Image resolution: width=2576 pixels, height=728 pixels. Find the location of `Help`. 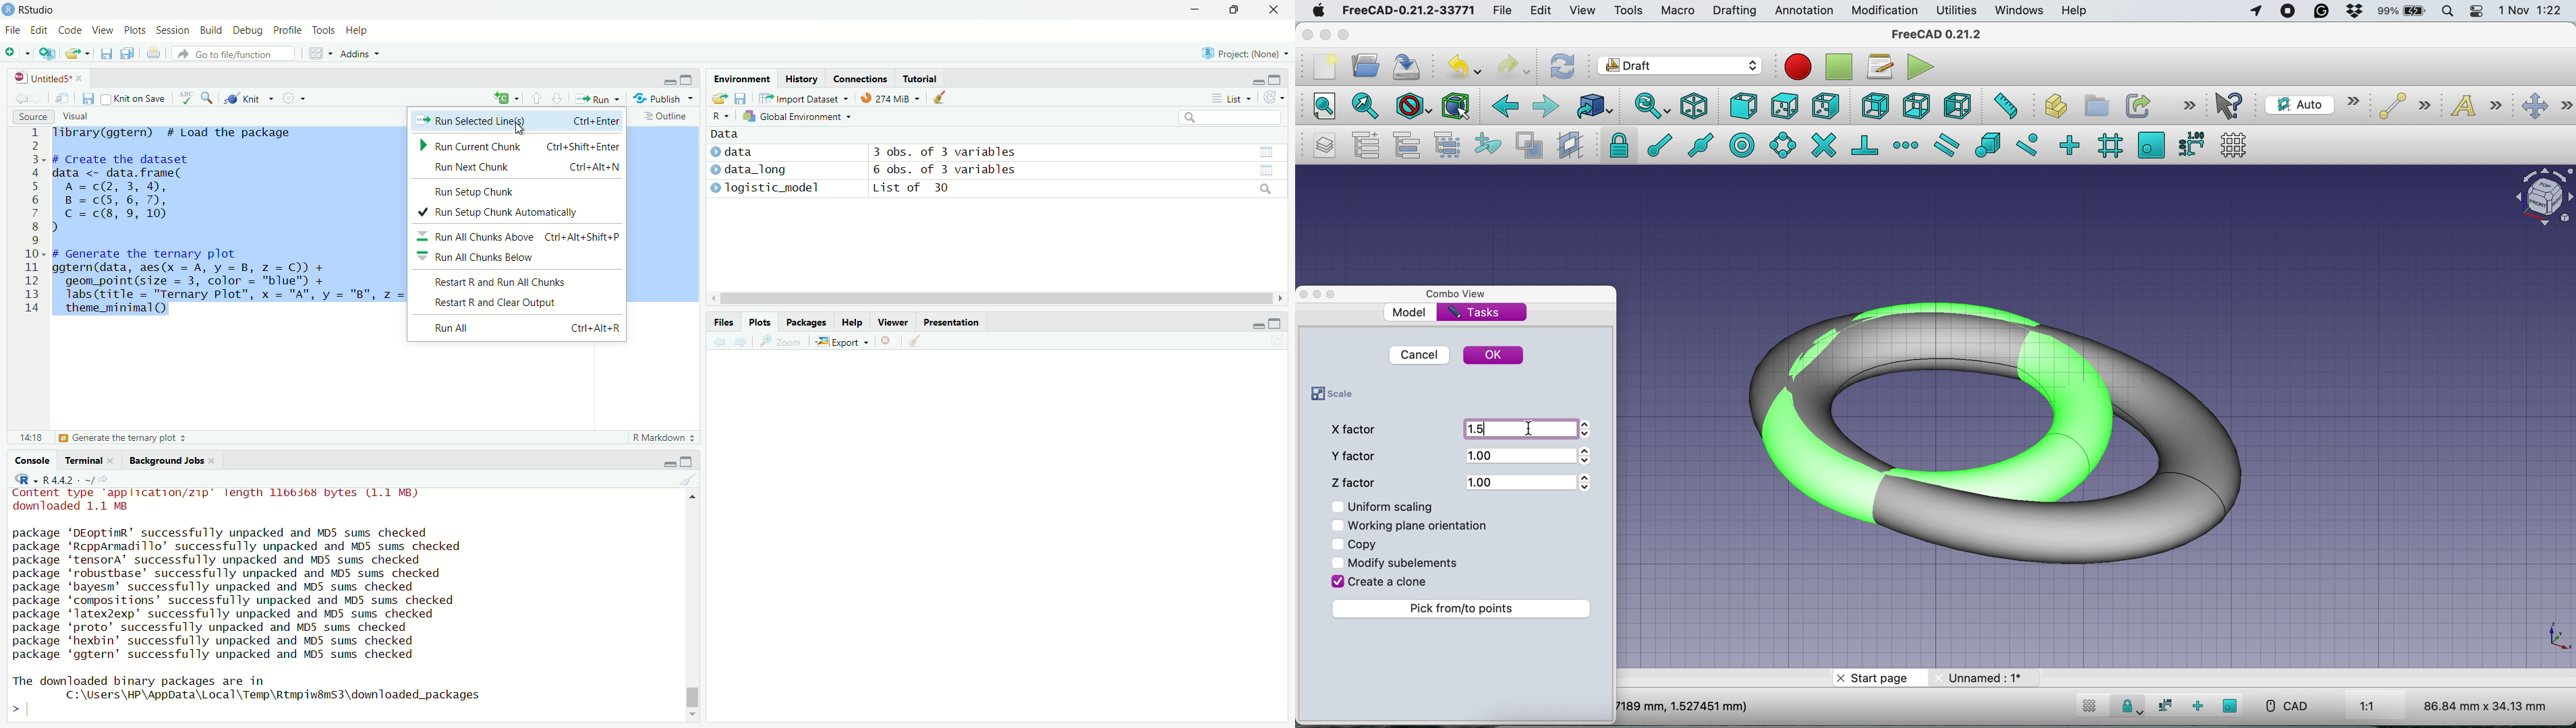

Help is located at coordinates (849, 323).